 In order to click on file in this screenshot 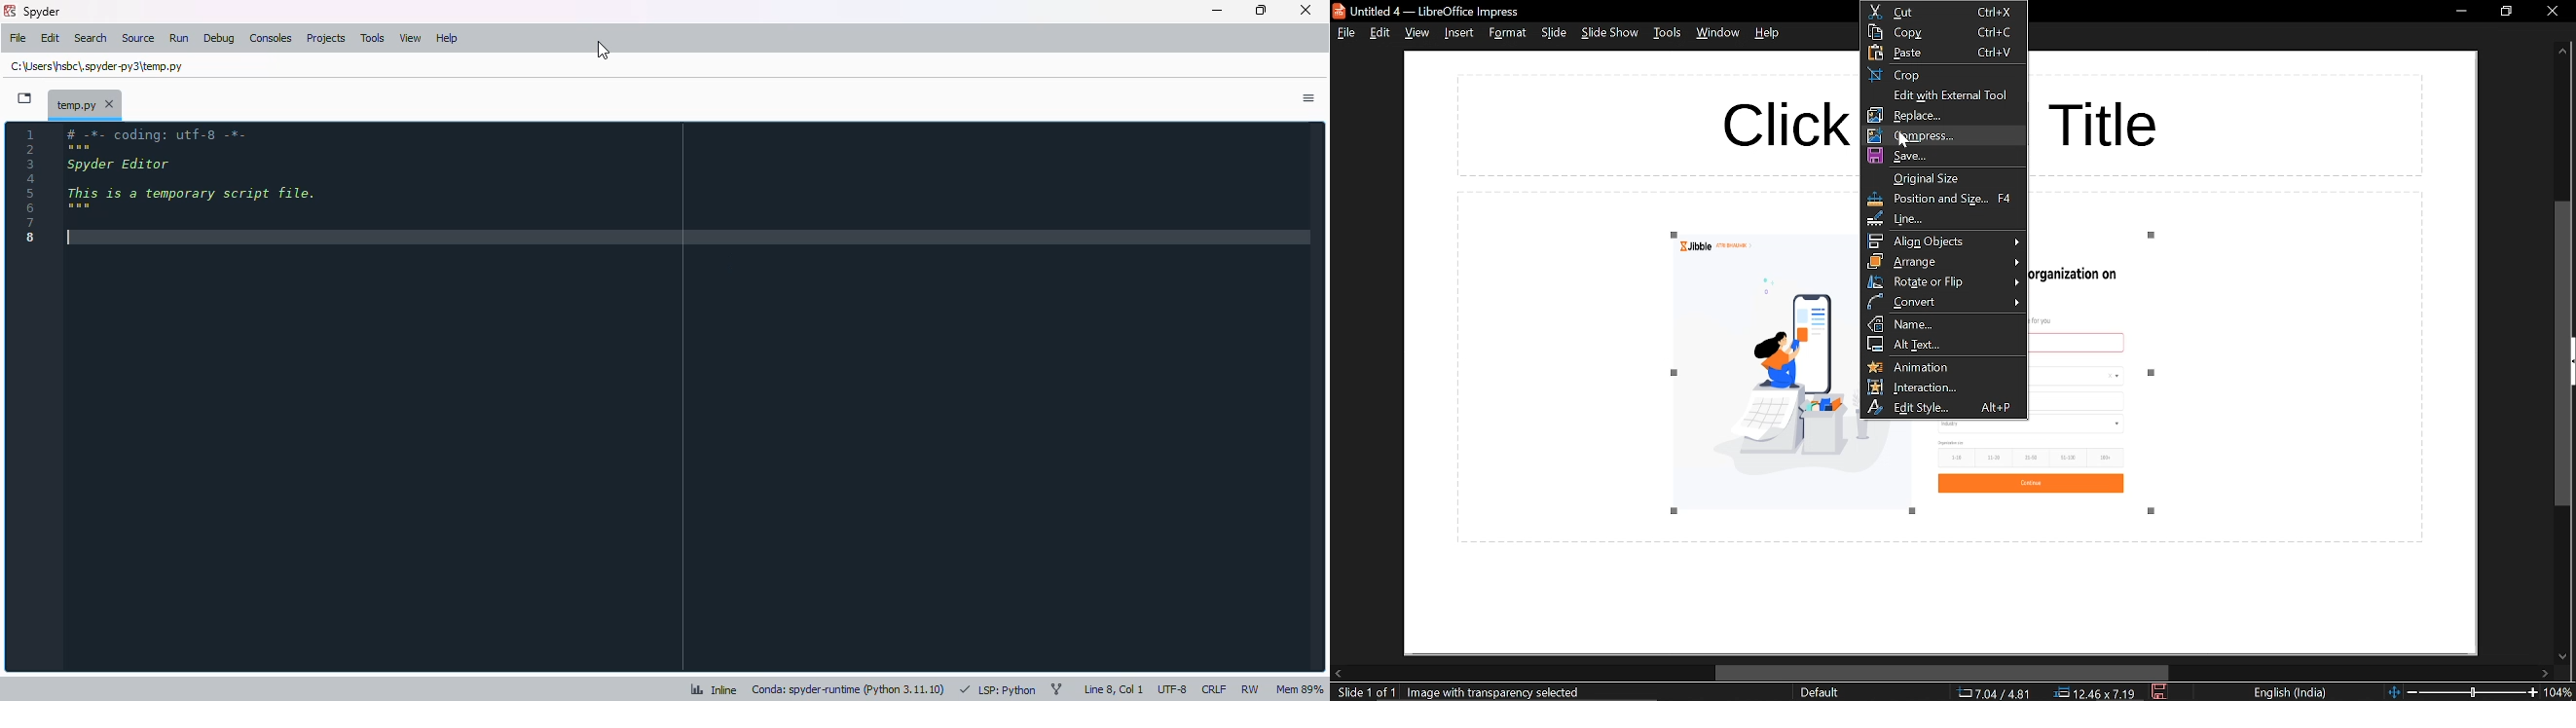, I will do `click(18, 38)`.